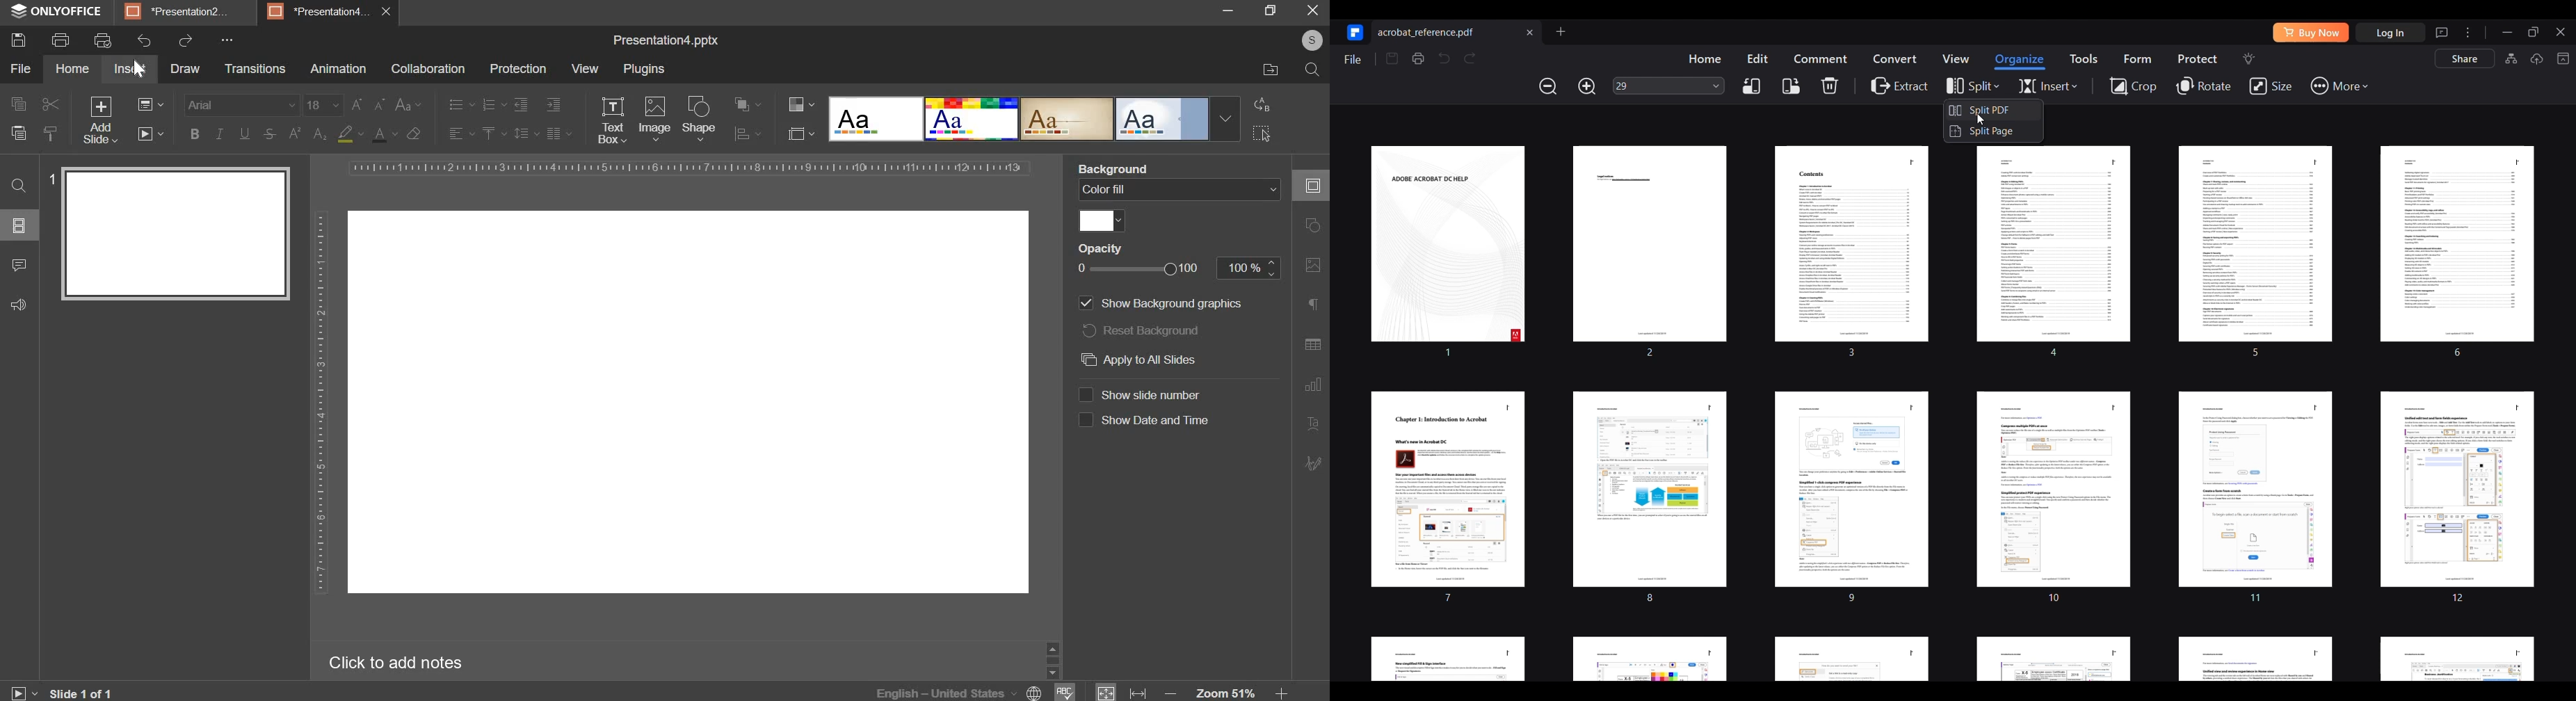 The height and width of the screenshot is (728, 2576). What do you see at coordinates (100, 120) in the screenshot?
I see `add slide` at bounding box center [100, 120].